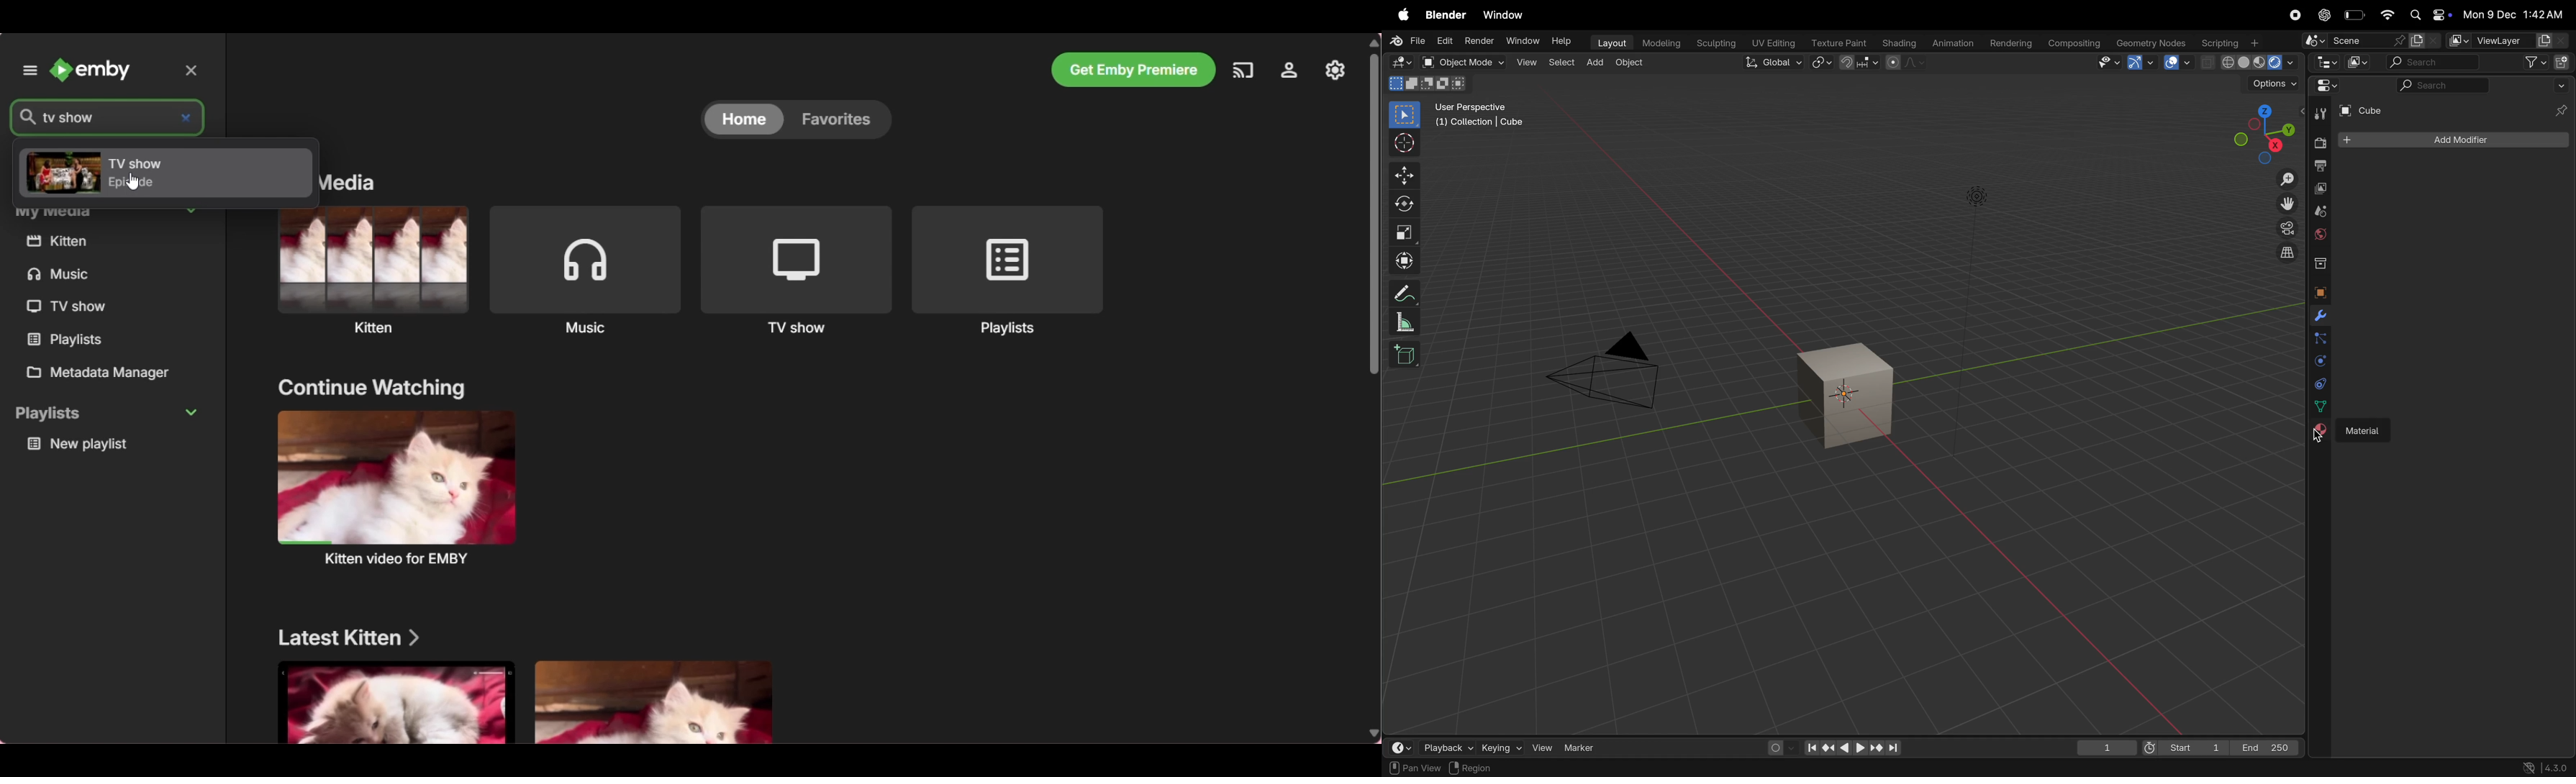 This screenshot has width=2576, height=784. Describe the element at coordinates (2319, 234) in the screenshot. I see `world` at that location.